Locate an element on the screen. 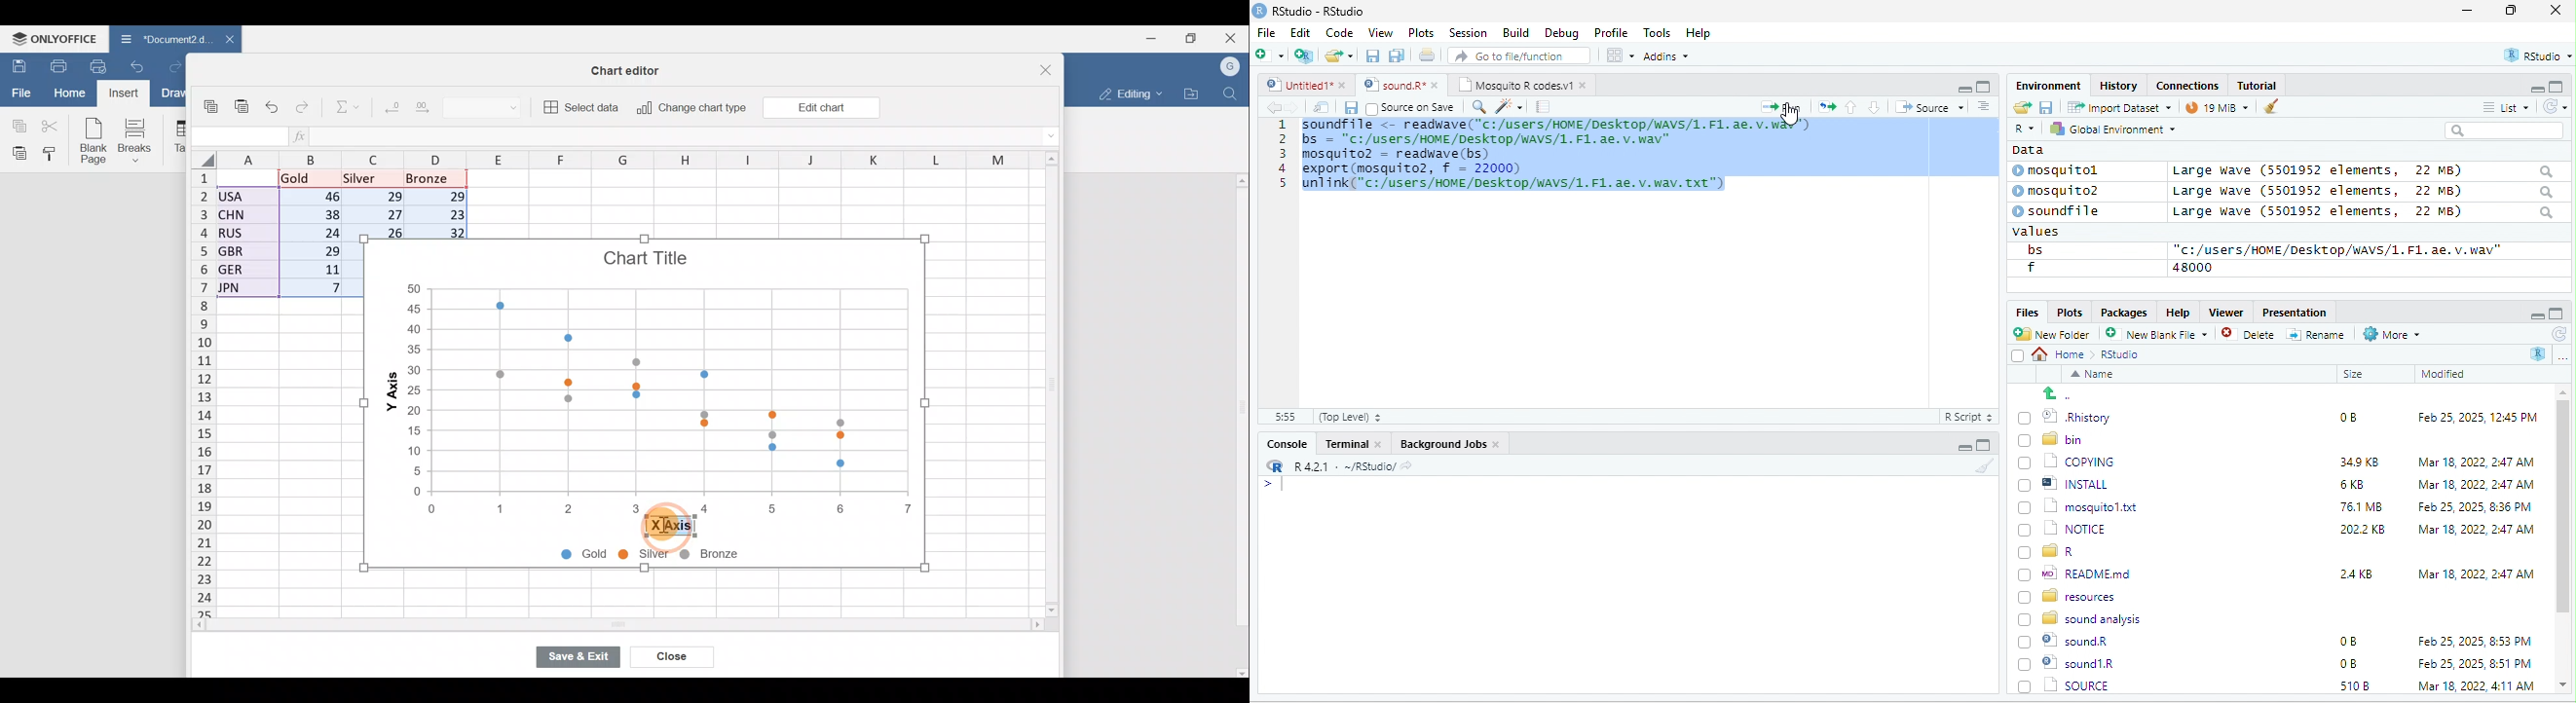 This screenshot has width=2576, height=728. go back is located at coordinates (2065, 393).